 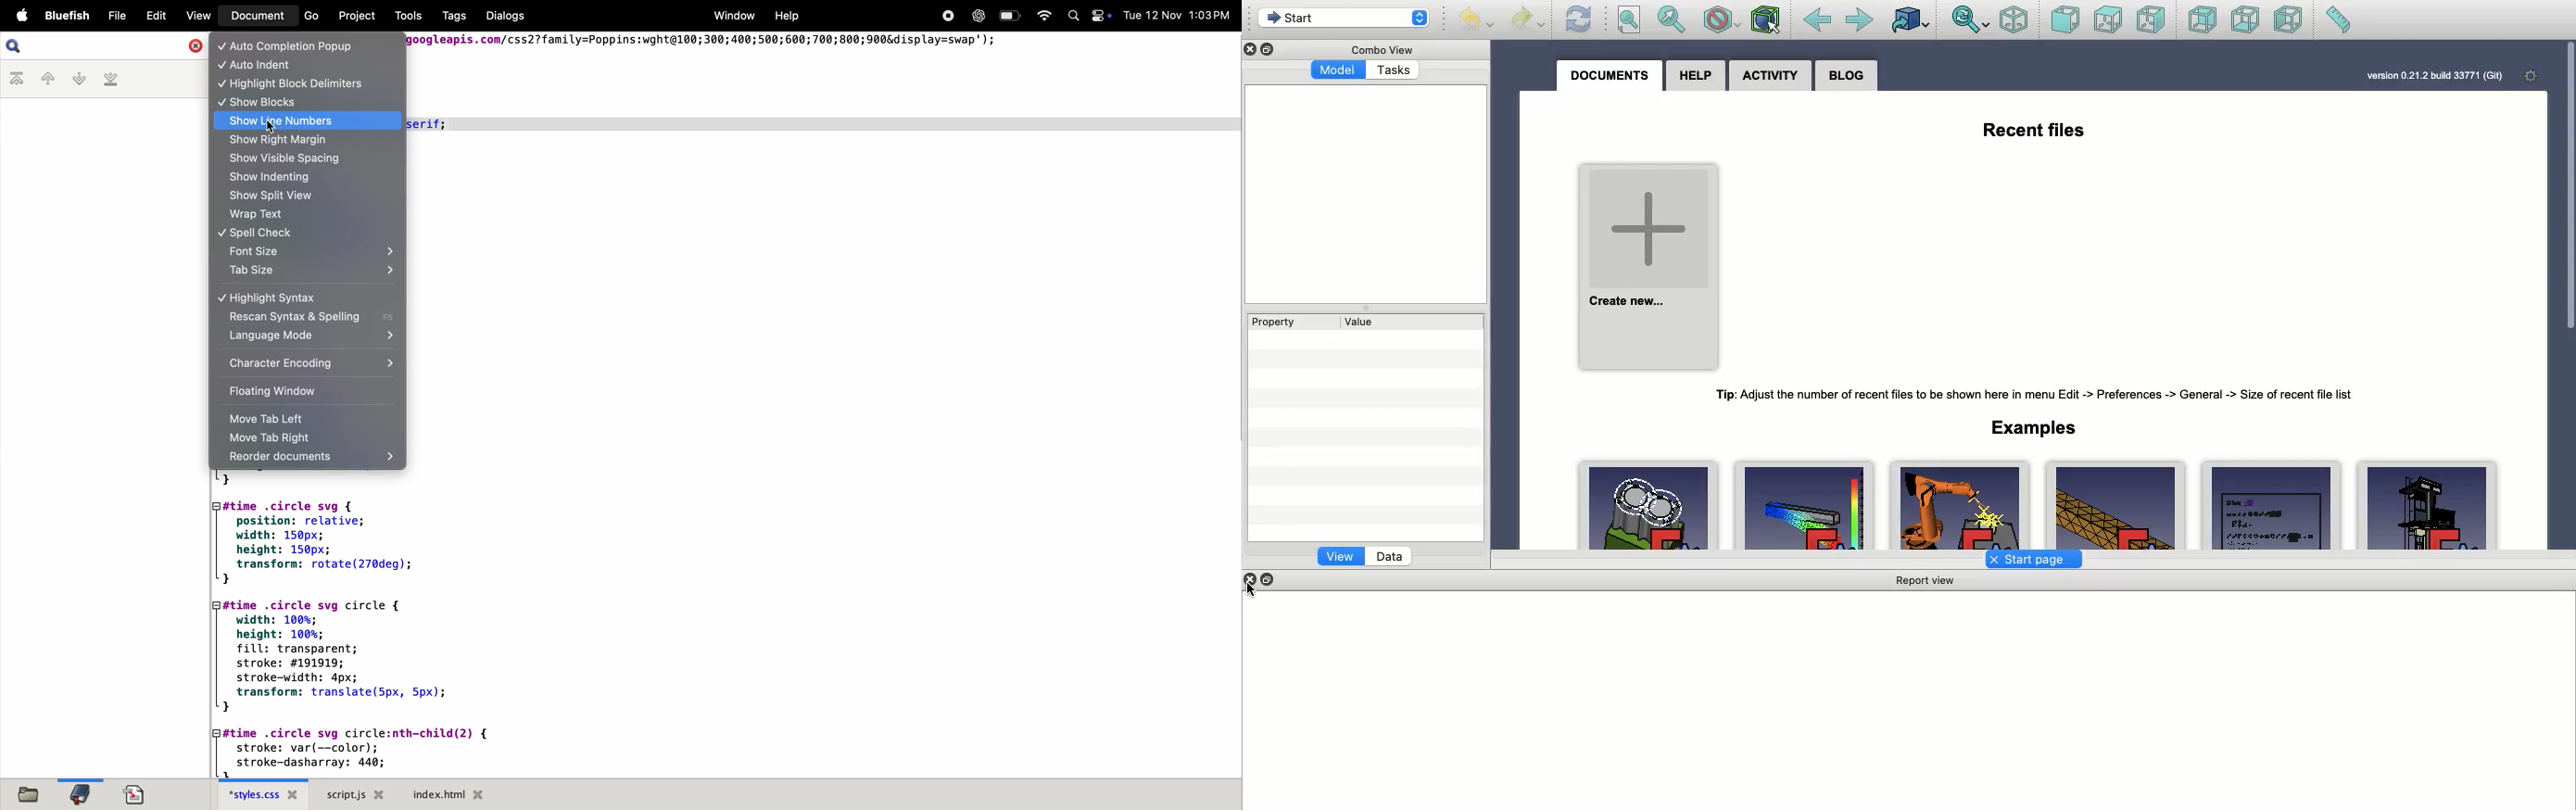 I want to click on Model, so click(x=1335, y=70).